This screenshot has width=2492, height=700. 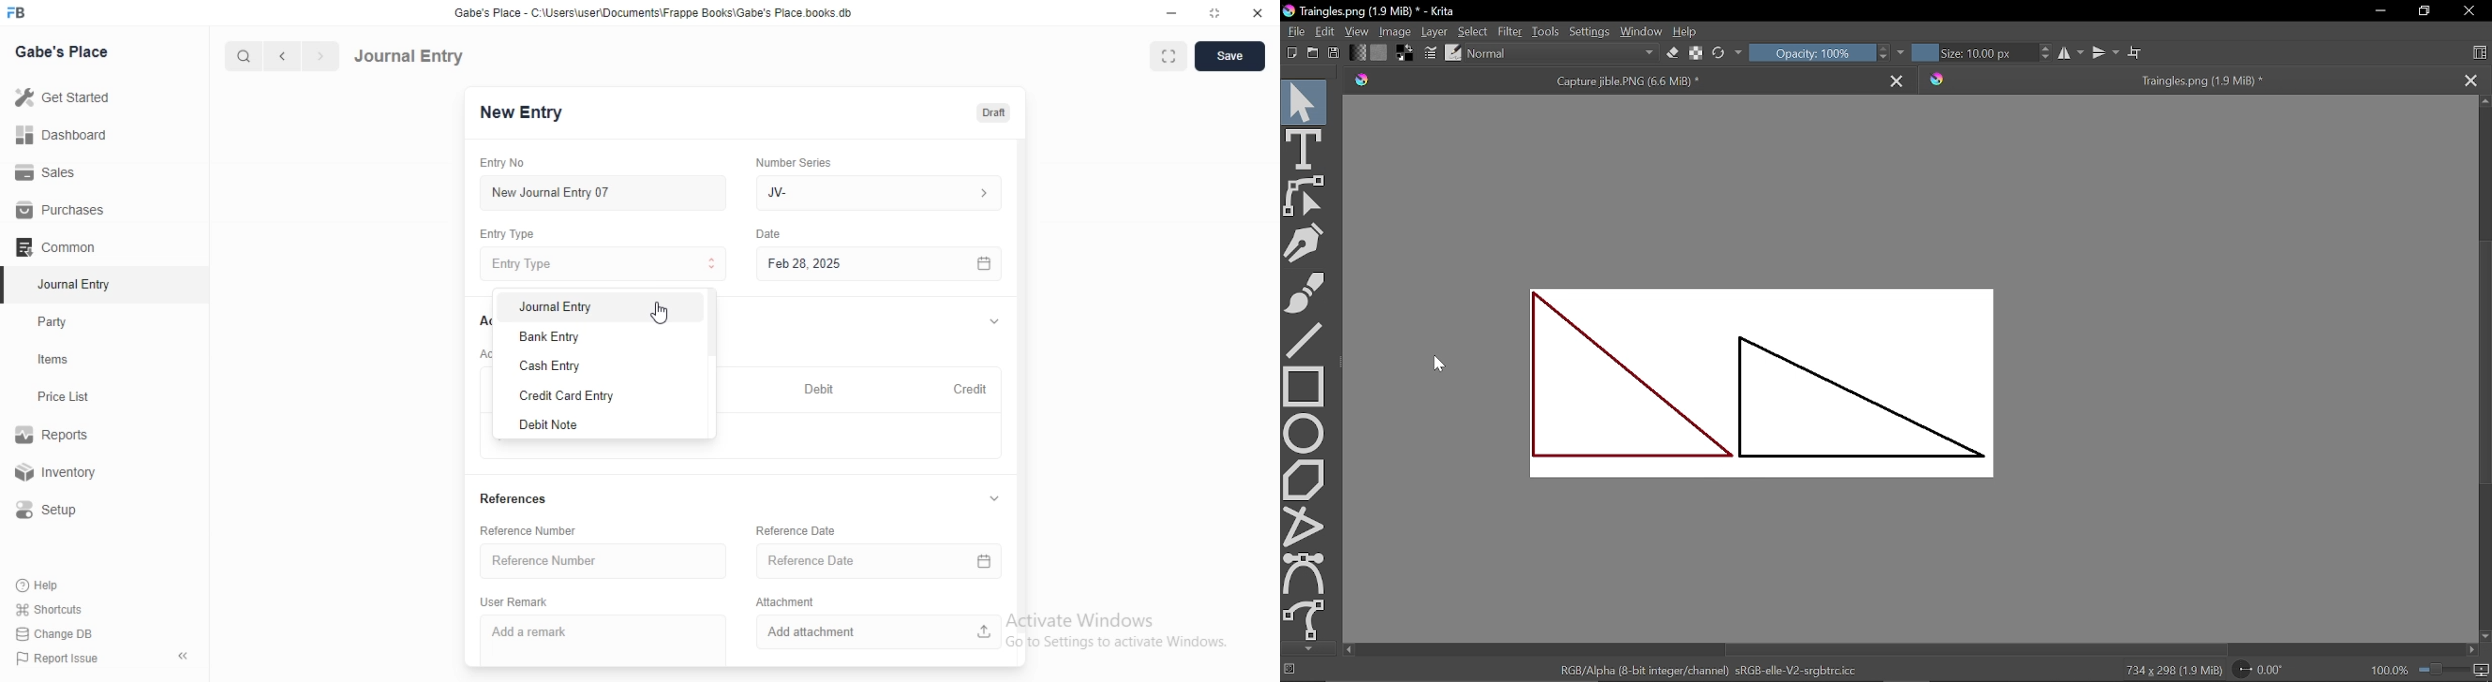 What do you see at coordinates (520, 498) in the screenshot?
I see `References` at bounding box center [520, 498].